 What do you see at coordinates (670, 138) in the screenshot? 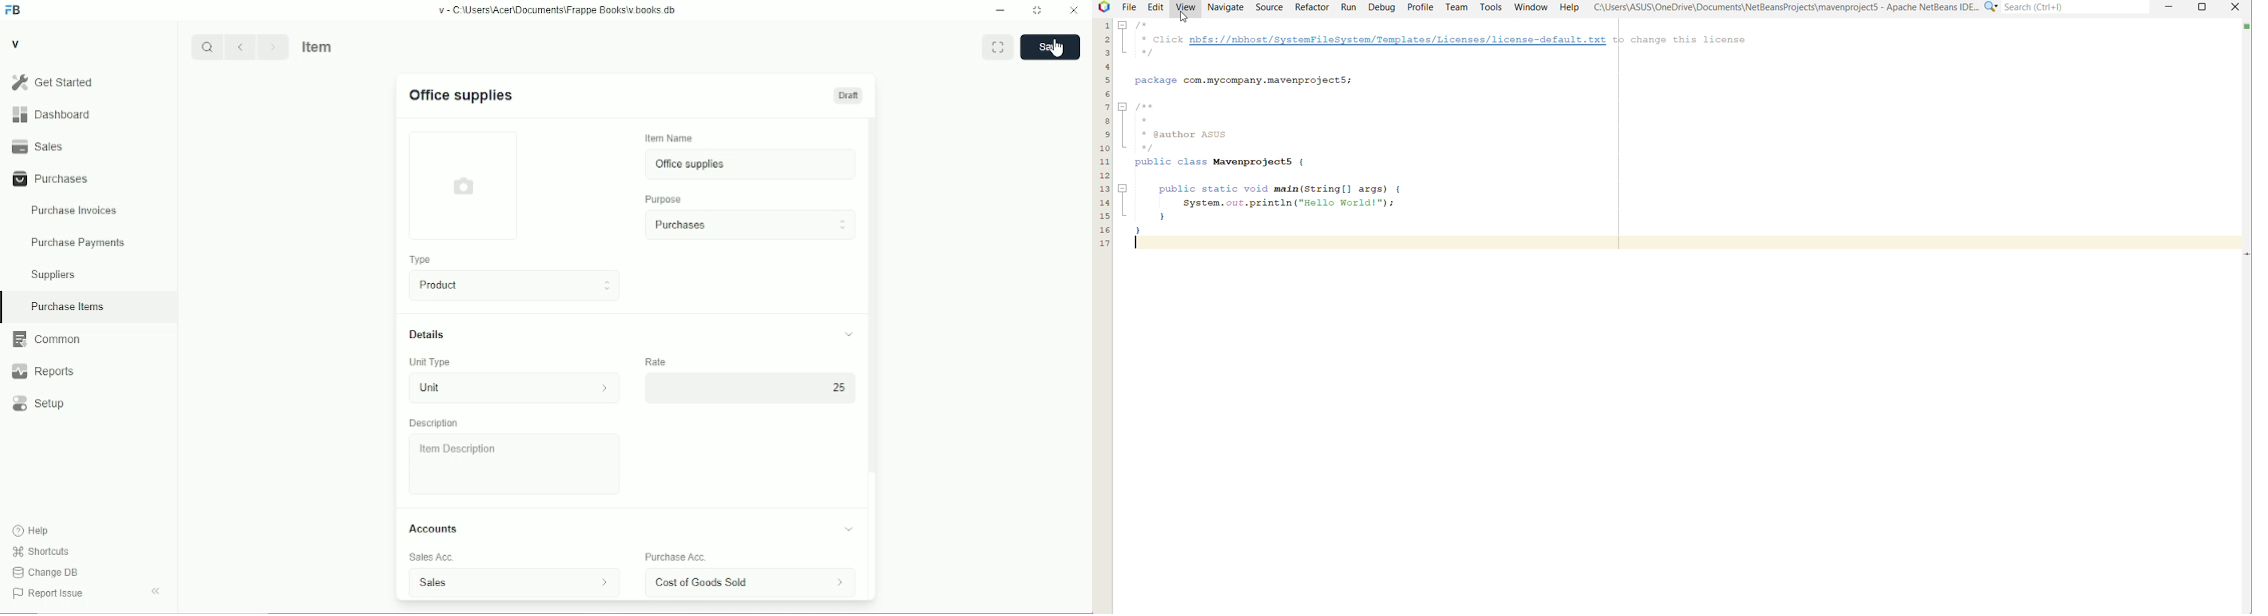
I see `item name` at bounding box center [670, 138].